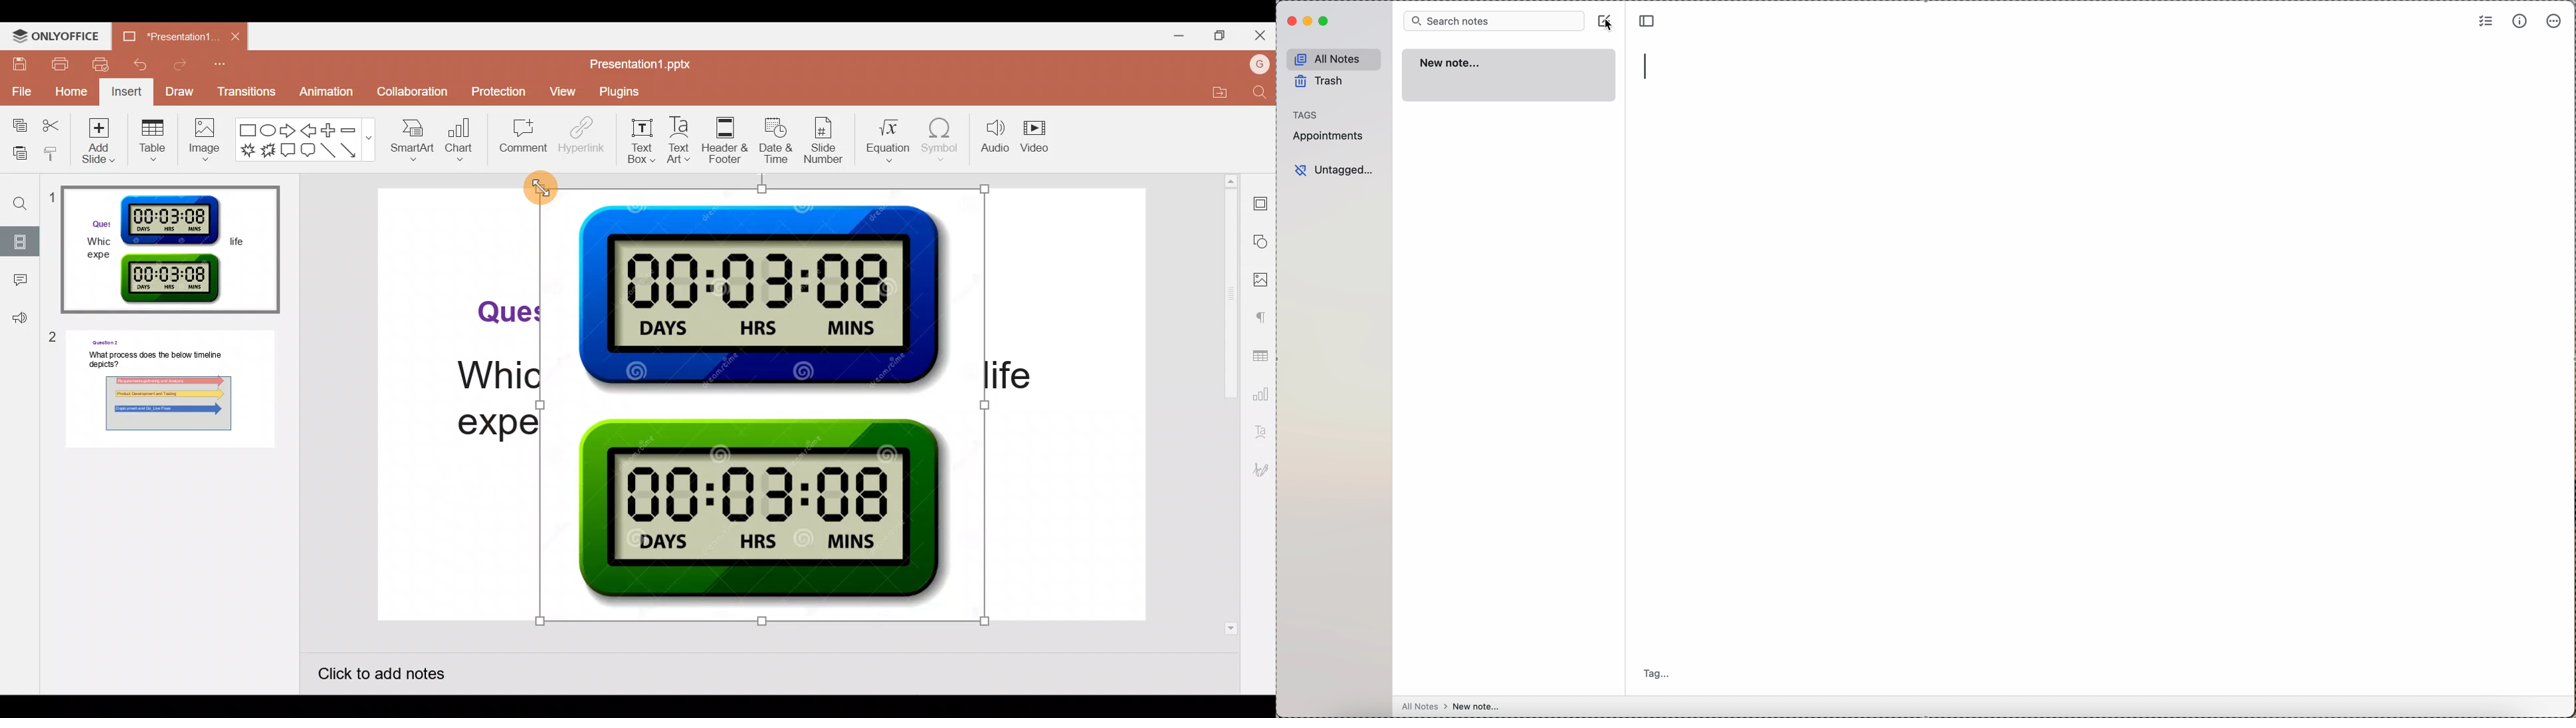 The height and width of the screenshot is (728, 2576). What do you see at coordinates (2521, 21) in the screenshot?
I see `metrics` at bounding box center [2521, 21].